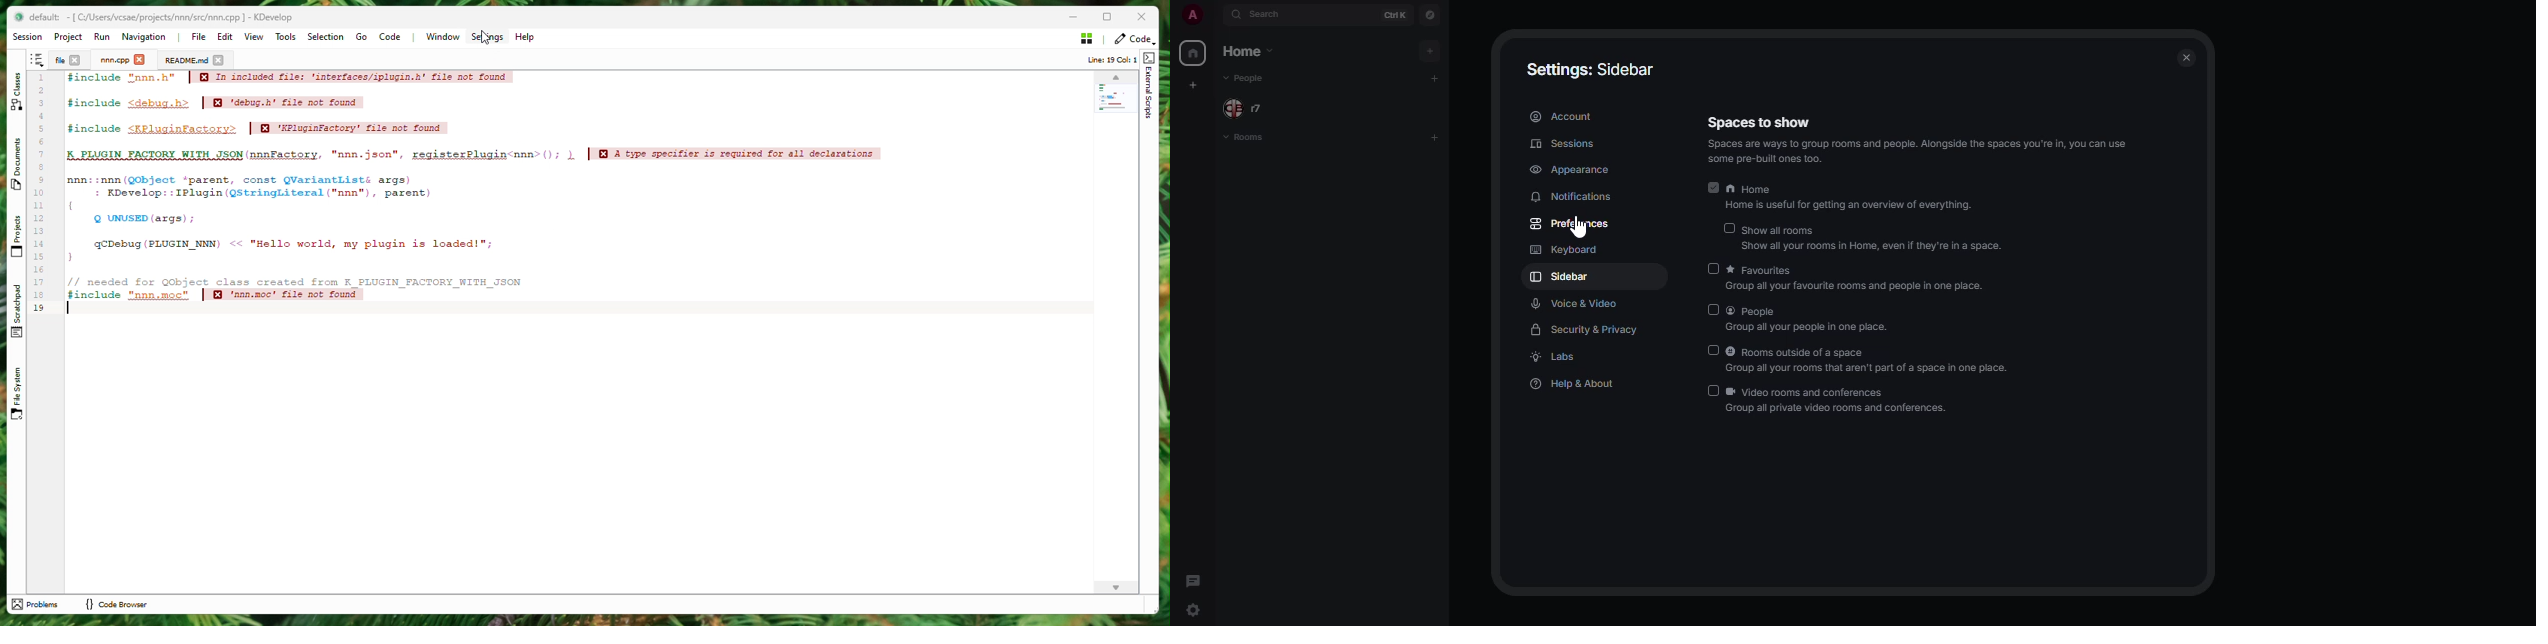 The height and width of the screenshot is (644, 2548). I want to click on disabled, so click(1712, 350).